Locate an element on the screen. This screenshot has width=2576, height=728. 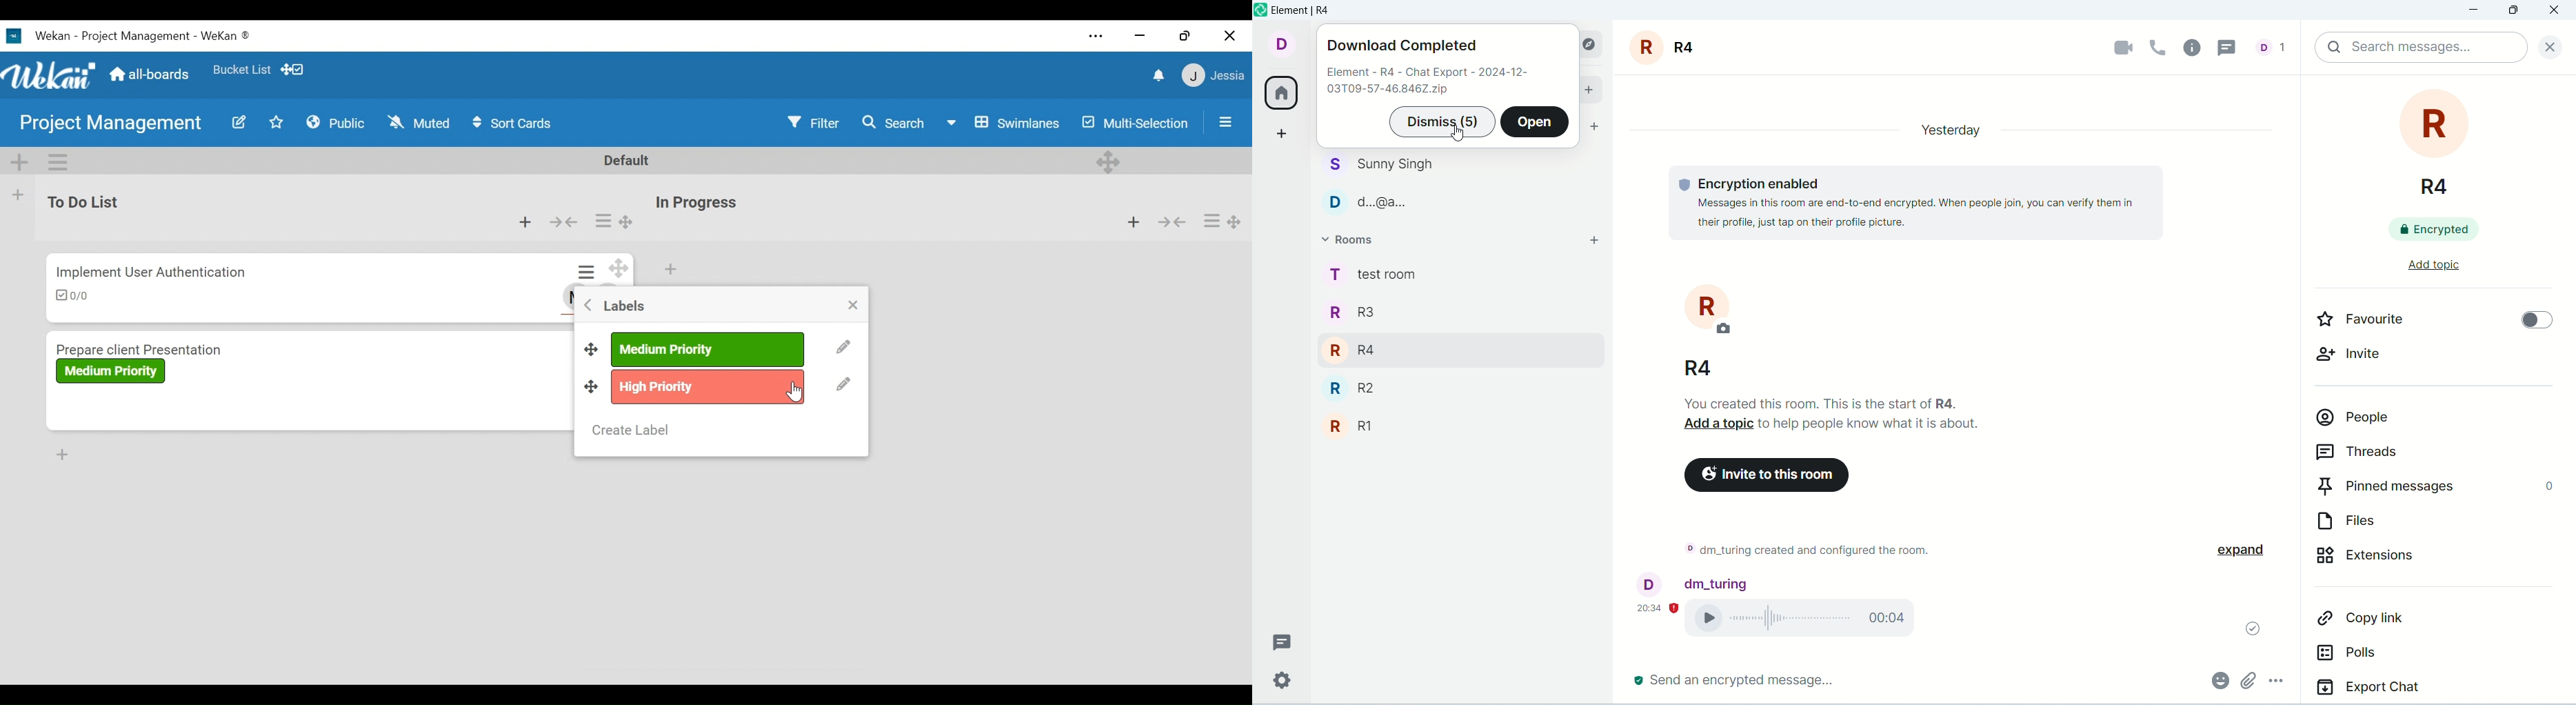
text is located at coordinates (1429, 82).